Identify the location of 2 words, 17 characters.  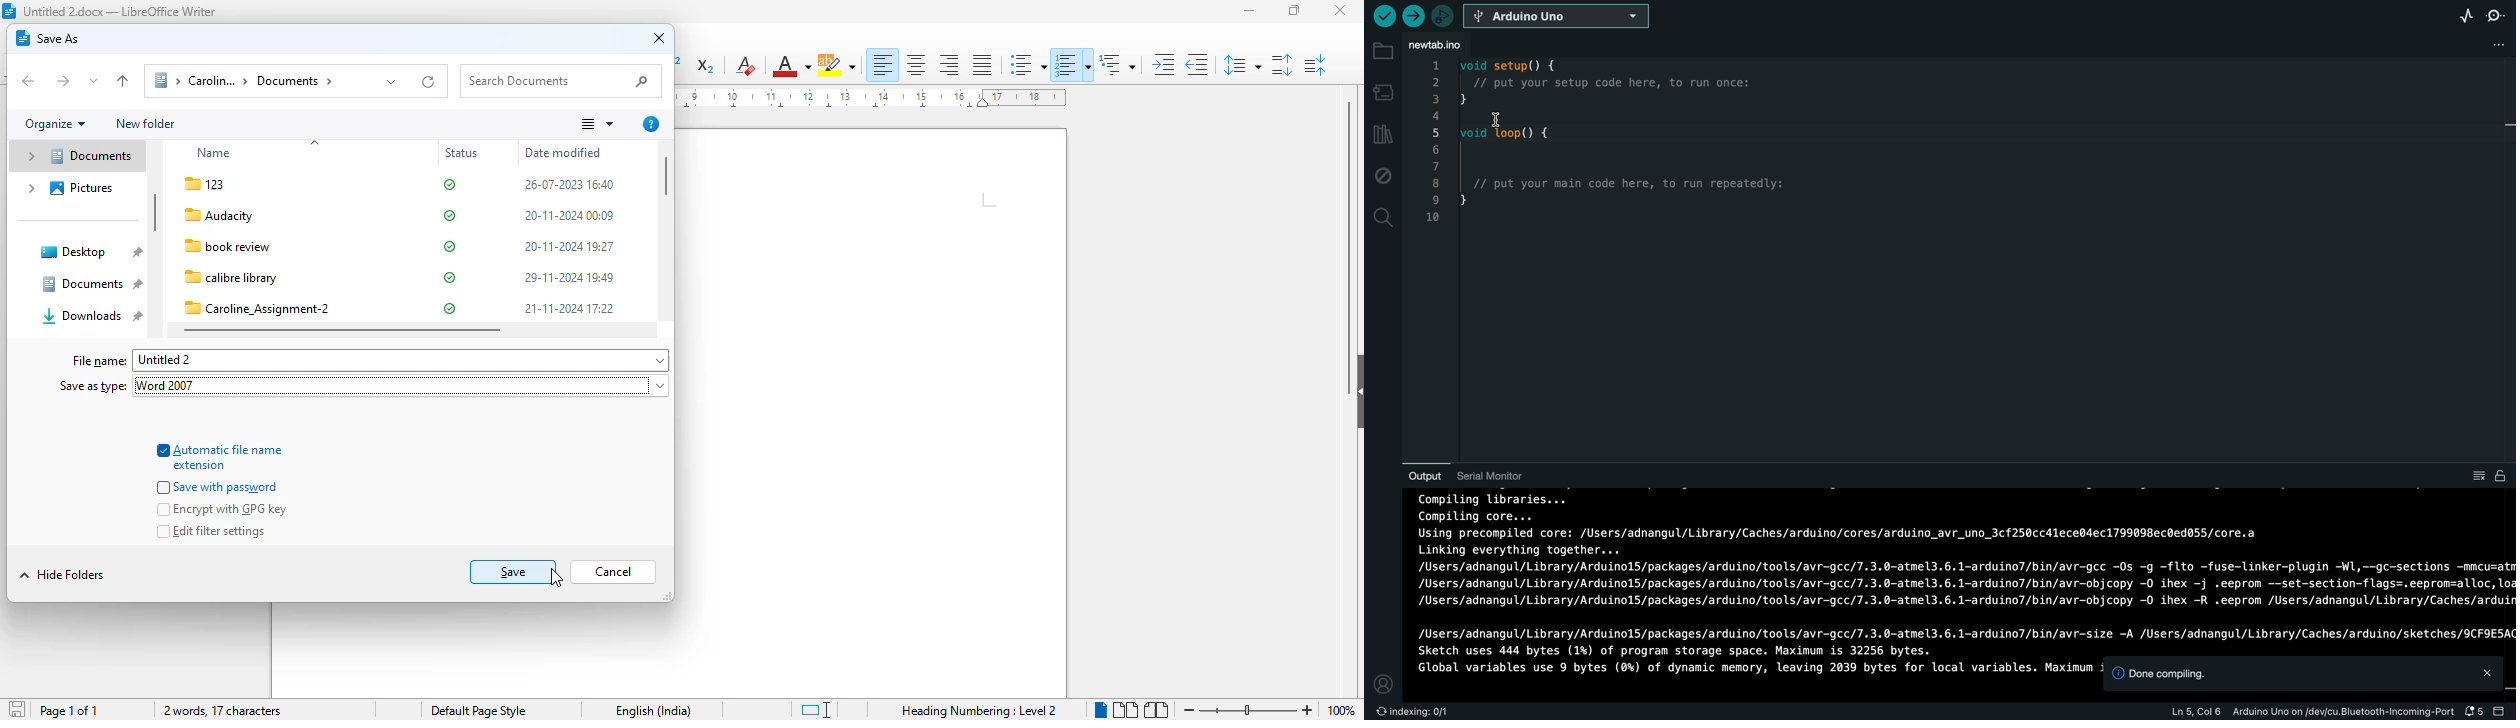
(223, 711).